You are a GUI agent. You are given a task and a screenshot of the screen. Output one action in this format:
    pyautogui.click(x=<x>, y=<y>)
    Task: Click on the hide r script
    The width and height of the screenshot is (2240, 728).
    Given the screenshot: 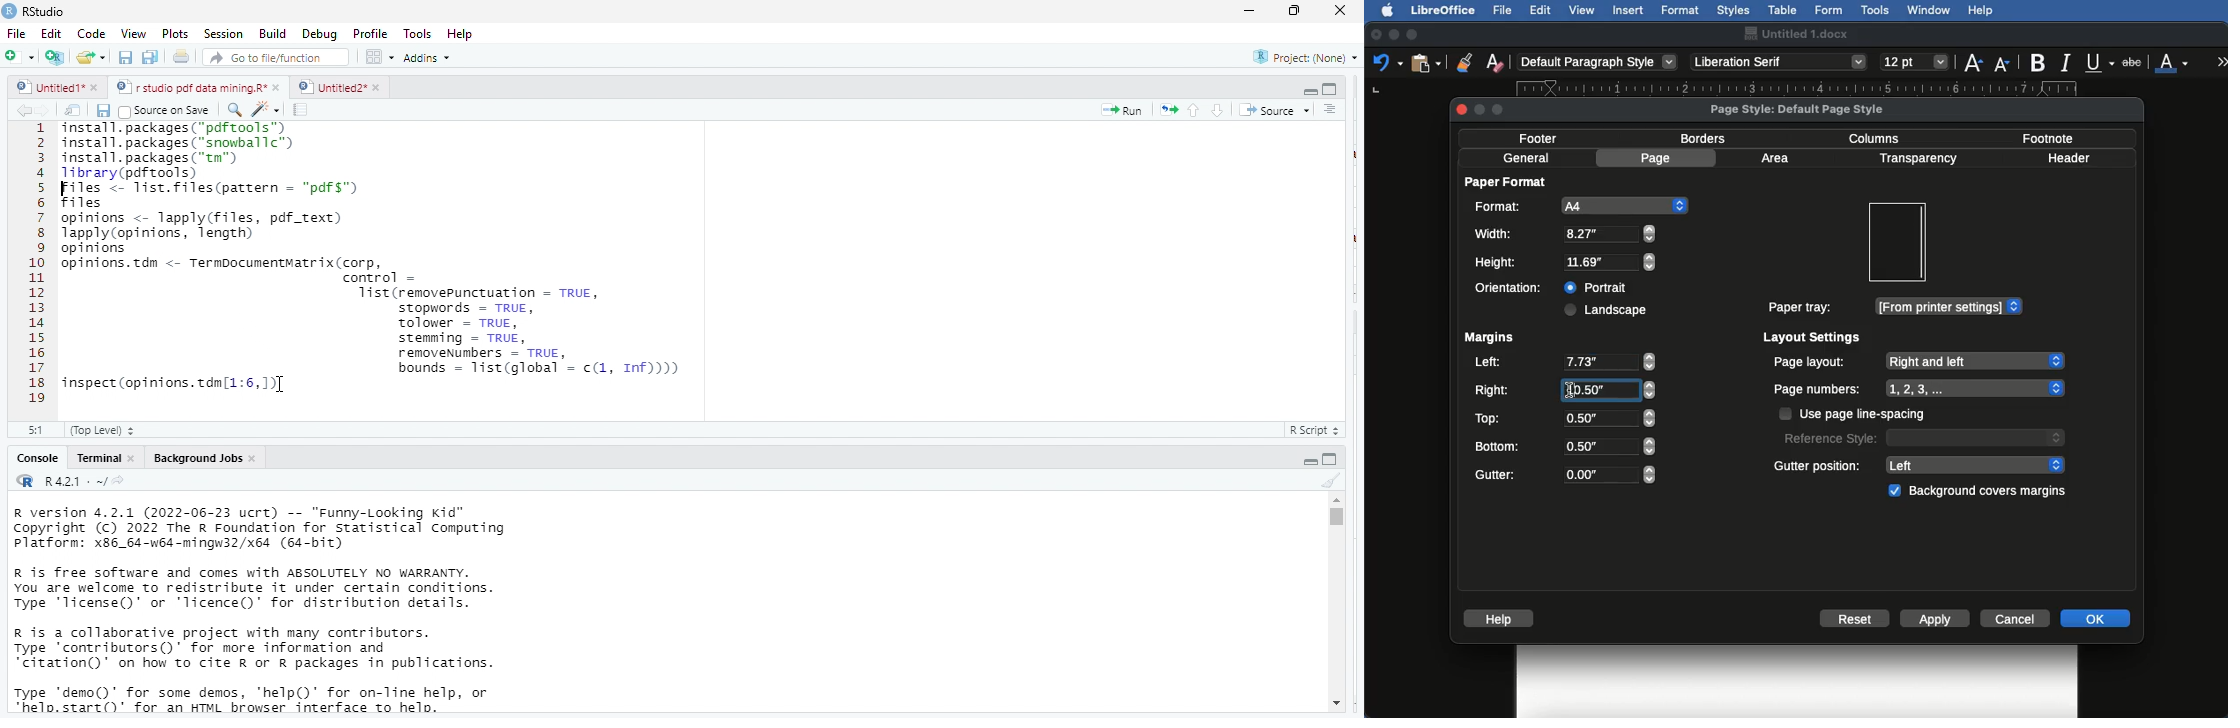 What is the action you would take?
    pyautogui.click(x=1310, y=92)
    